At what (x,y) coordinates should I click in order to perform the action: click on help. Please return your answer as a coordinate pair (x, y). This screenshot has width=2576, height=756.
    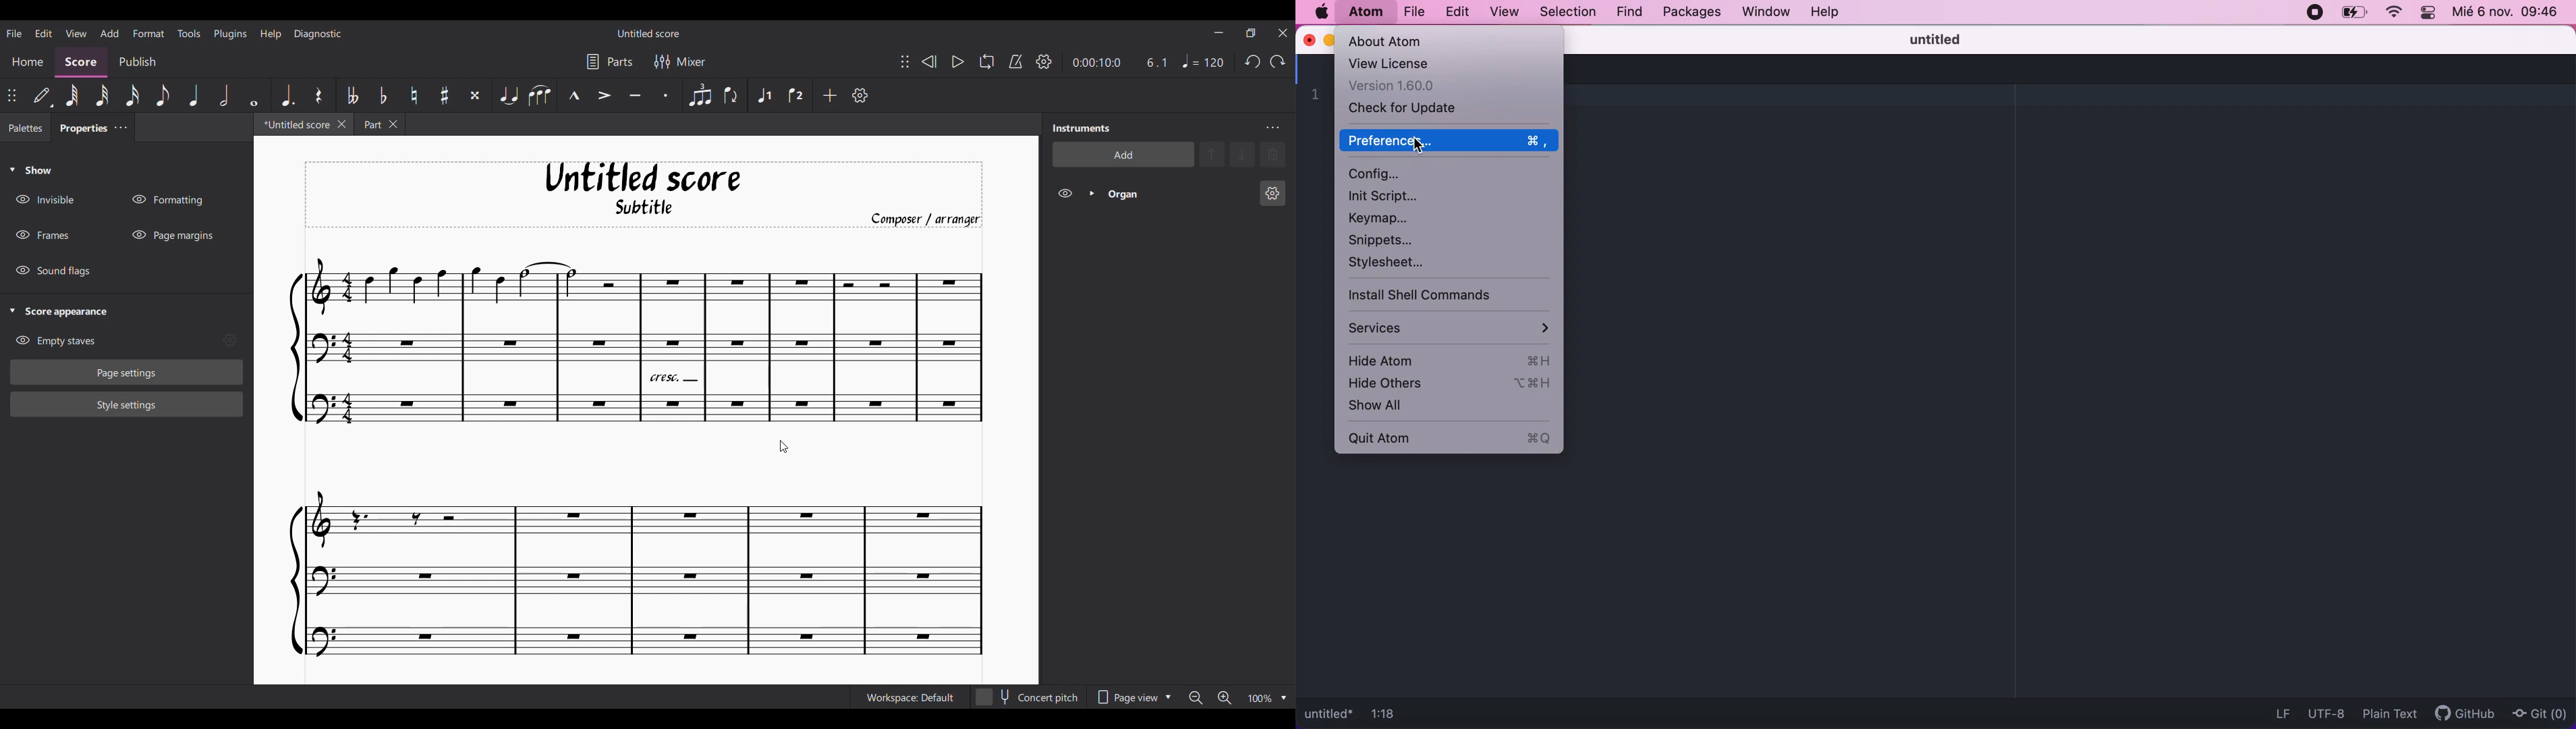
    Looking at the image, I should click on (1832, 12).